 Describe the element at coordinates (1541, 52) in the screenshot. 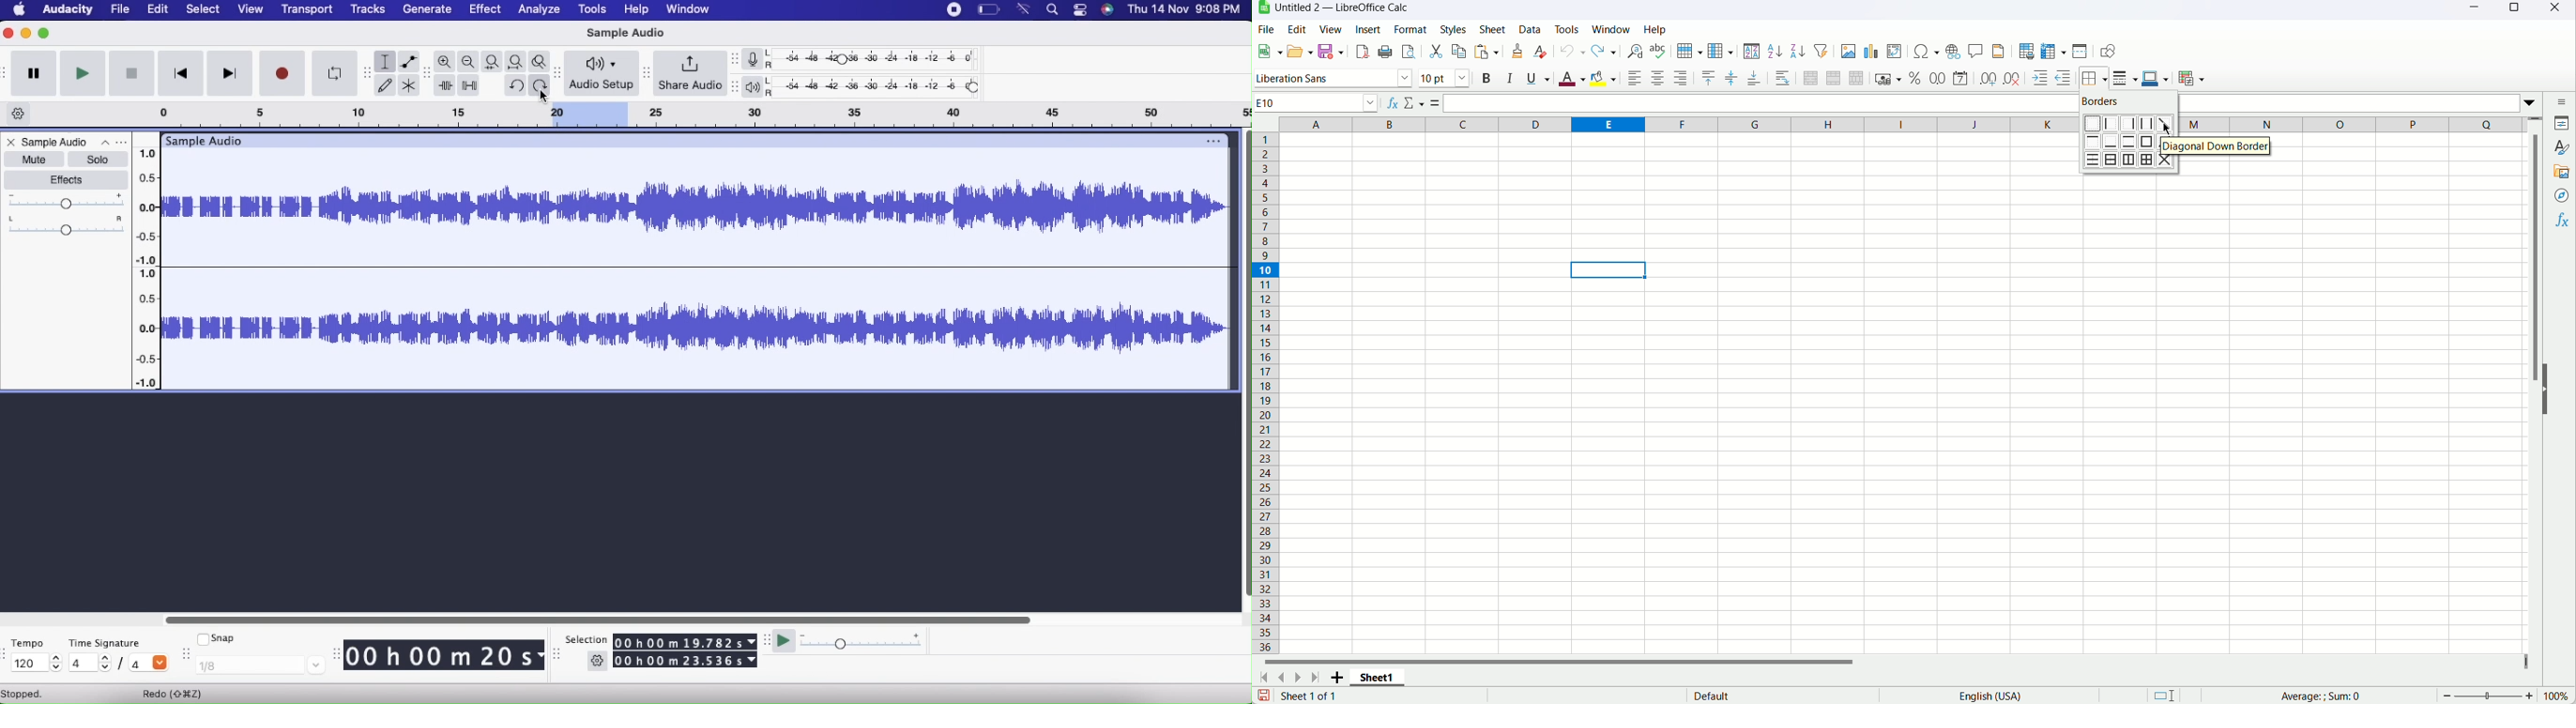

I see `Clear direct formatting` at that location.